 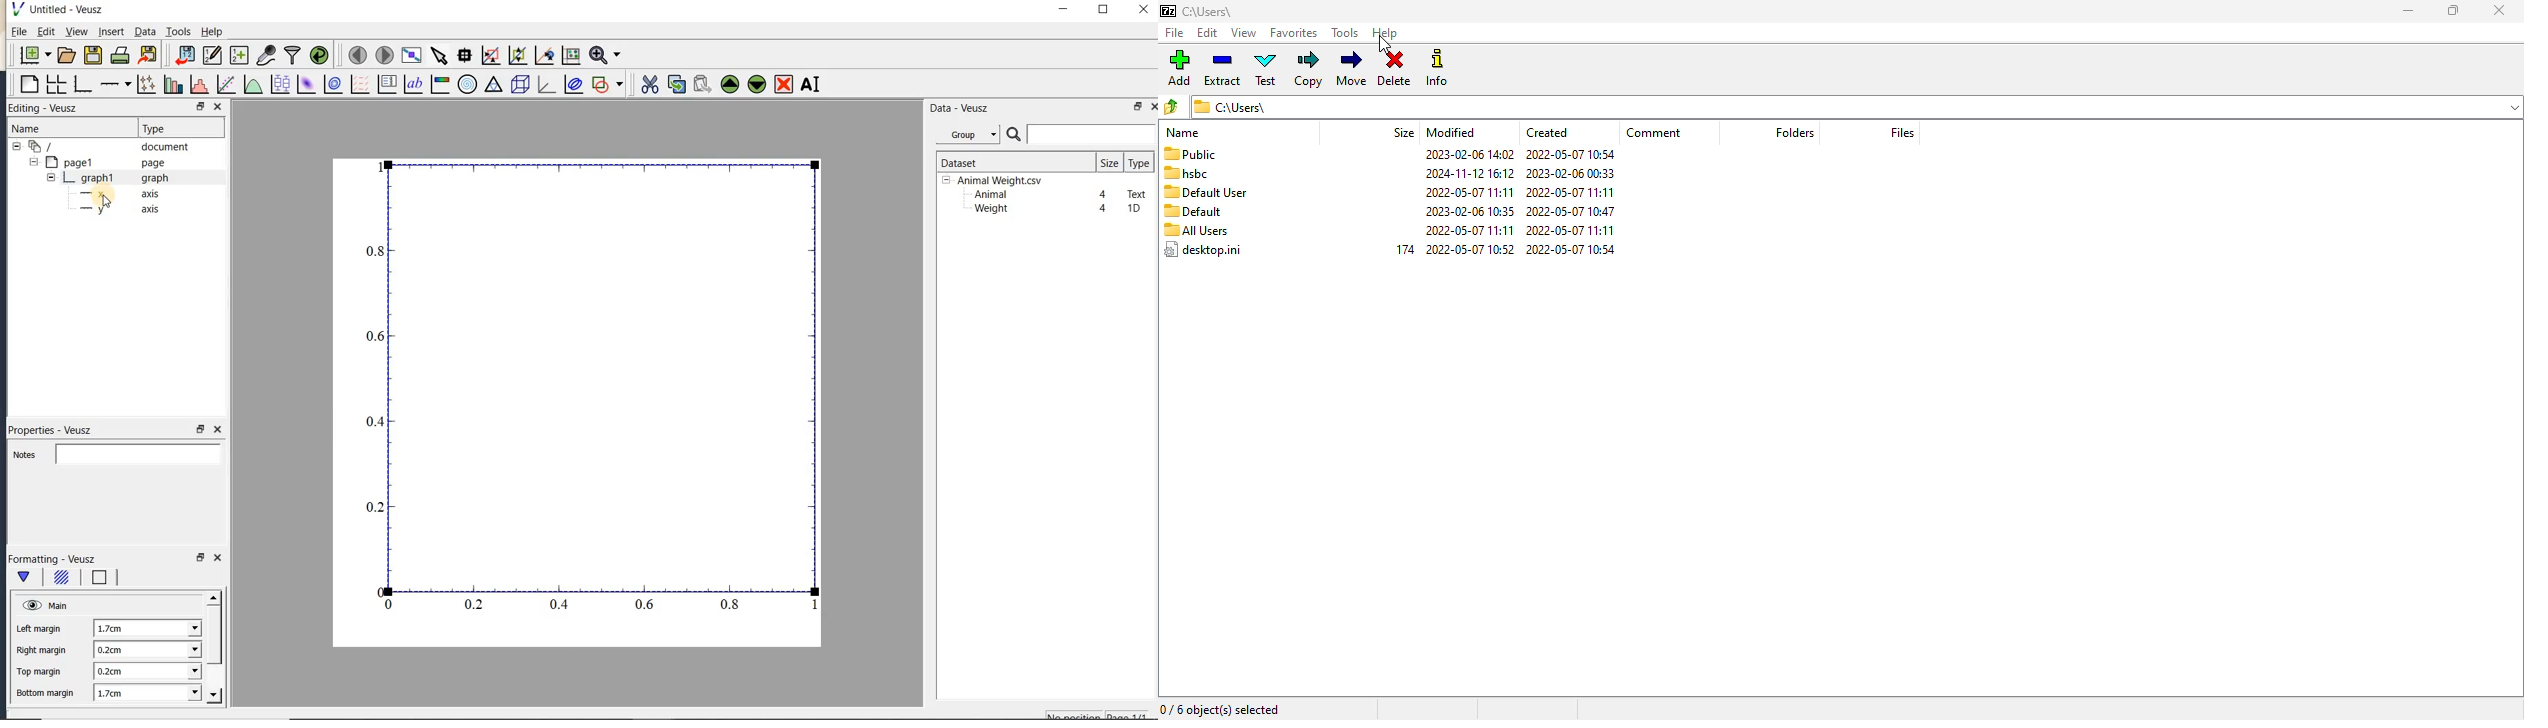 What do you see at coordinates (179, 30) in the screenshot?
I see `Tools` at bounding box center [179, 30].